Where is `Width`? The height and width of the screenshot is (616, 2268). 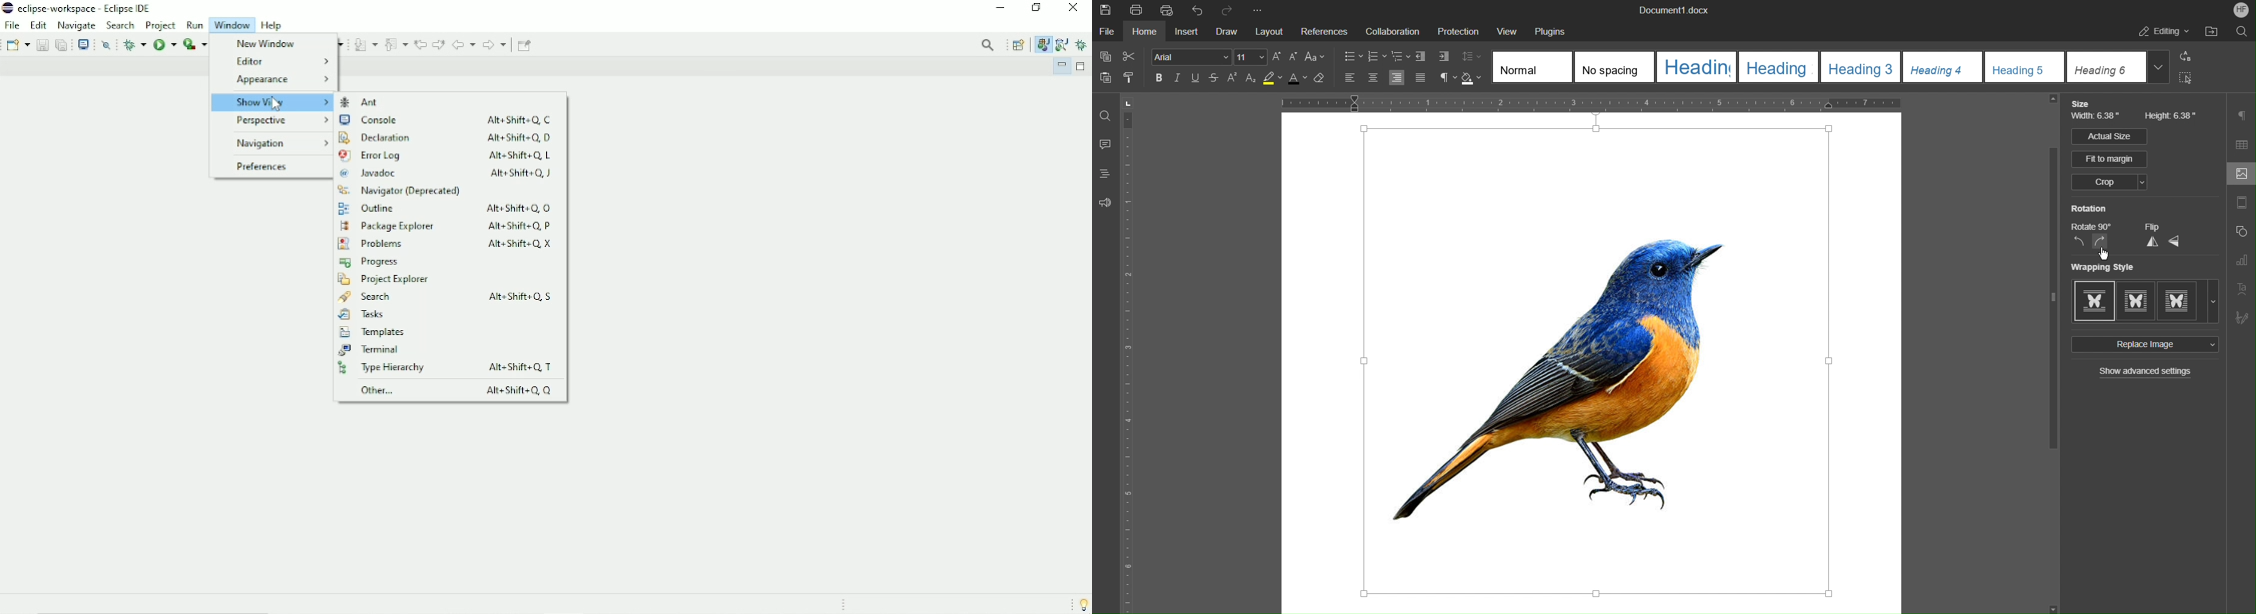
Width is located at coordinates (2096, 115).